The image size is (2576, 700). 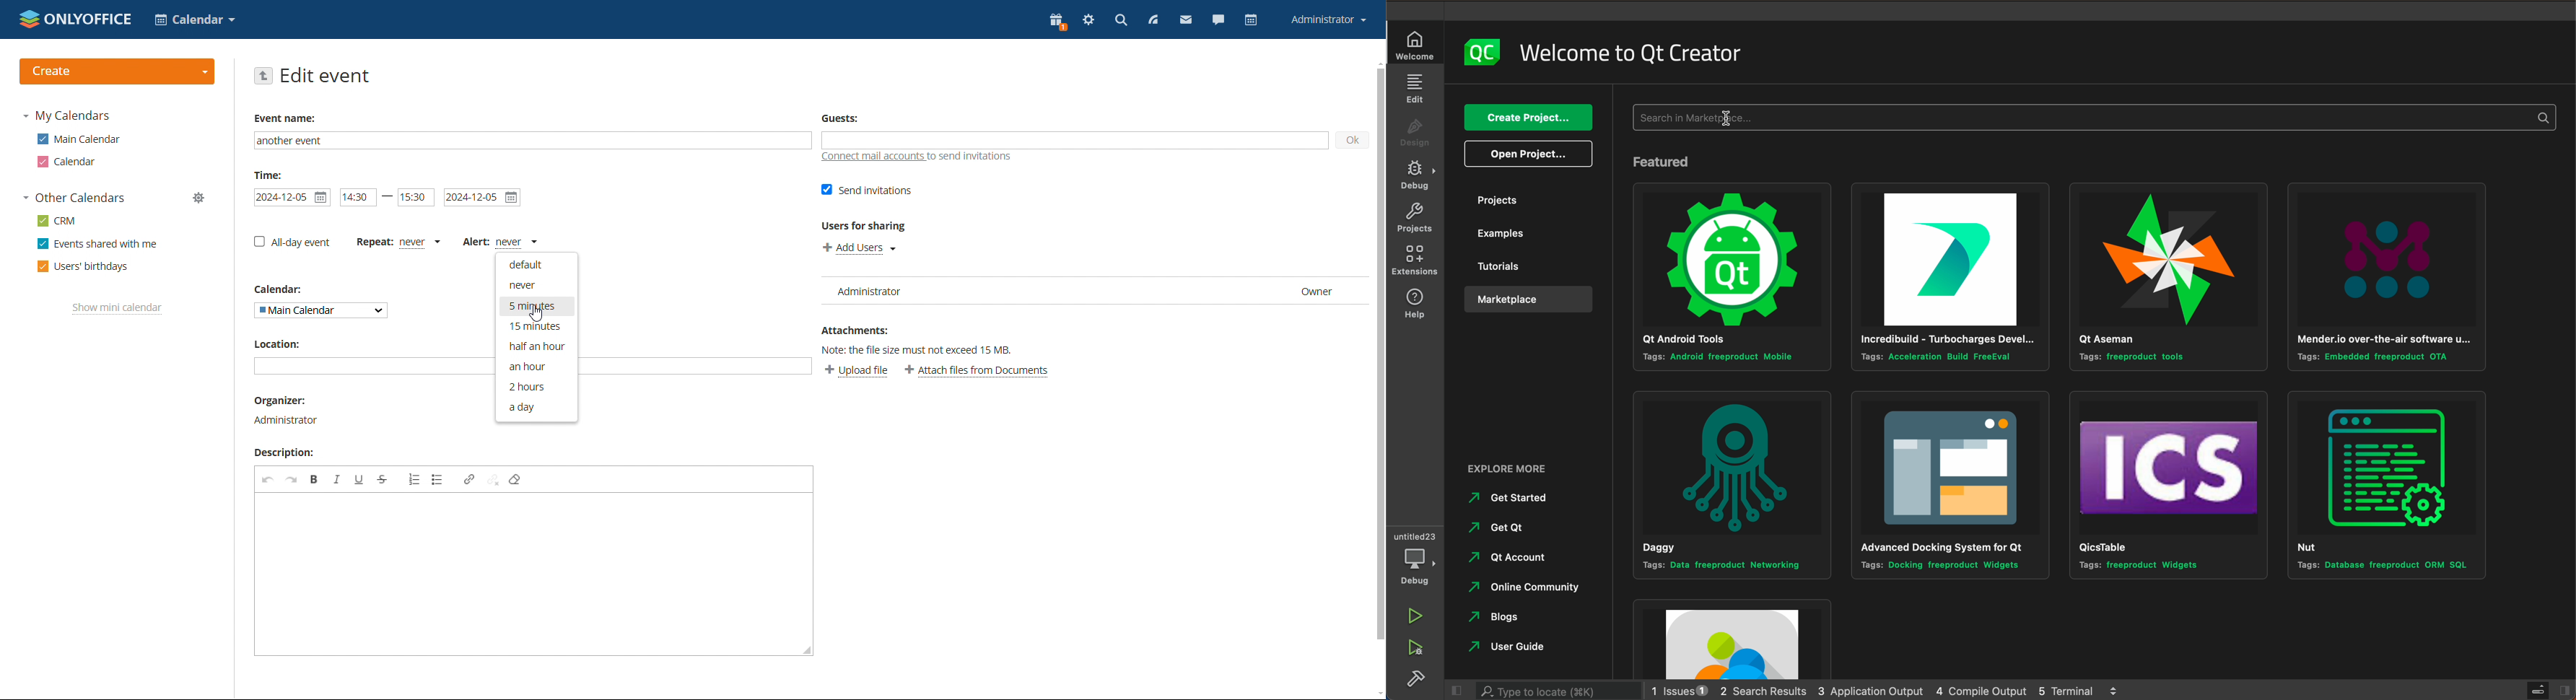 What do you see at coordinates (515, 480) in the screenshot?
I see `remove format` at bounding box center [515, 480].